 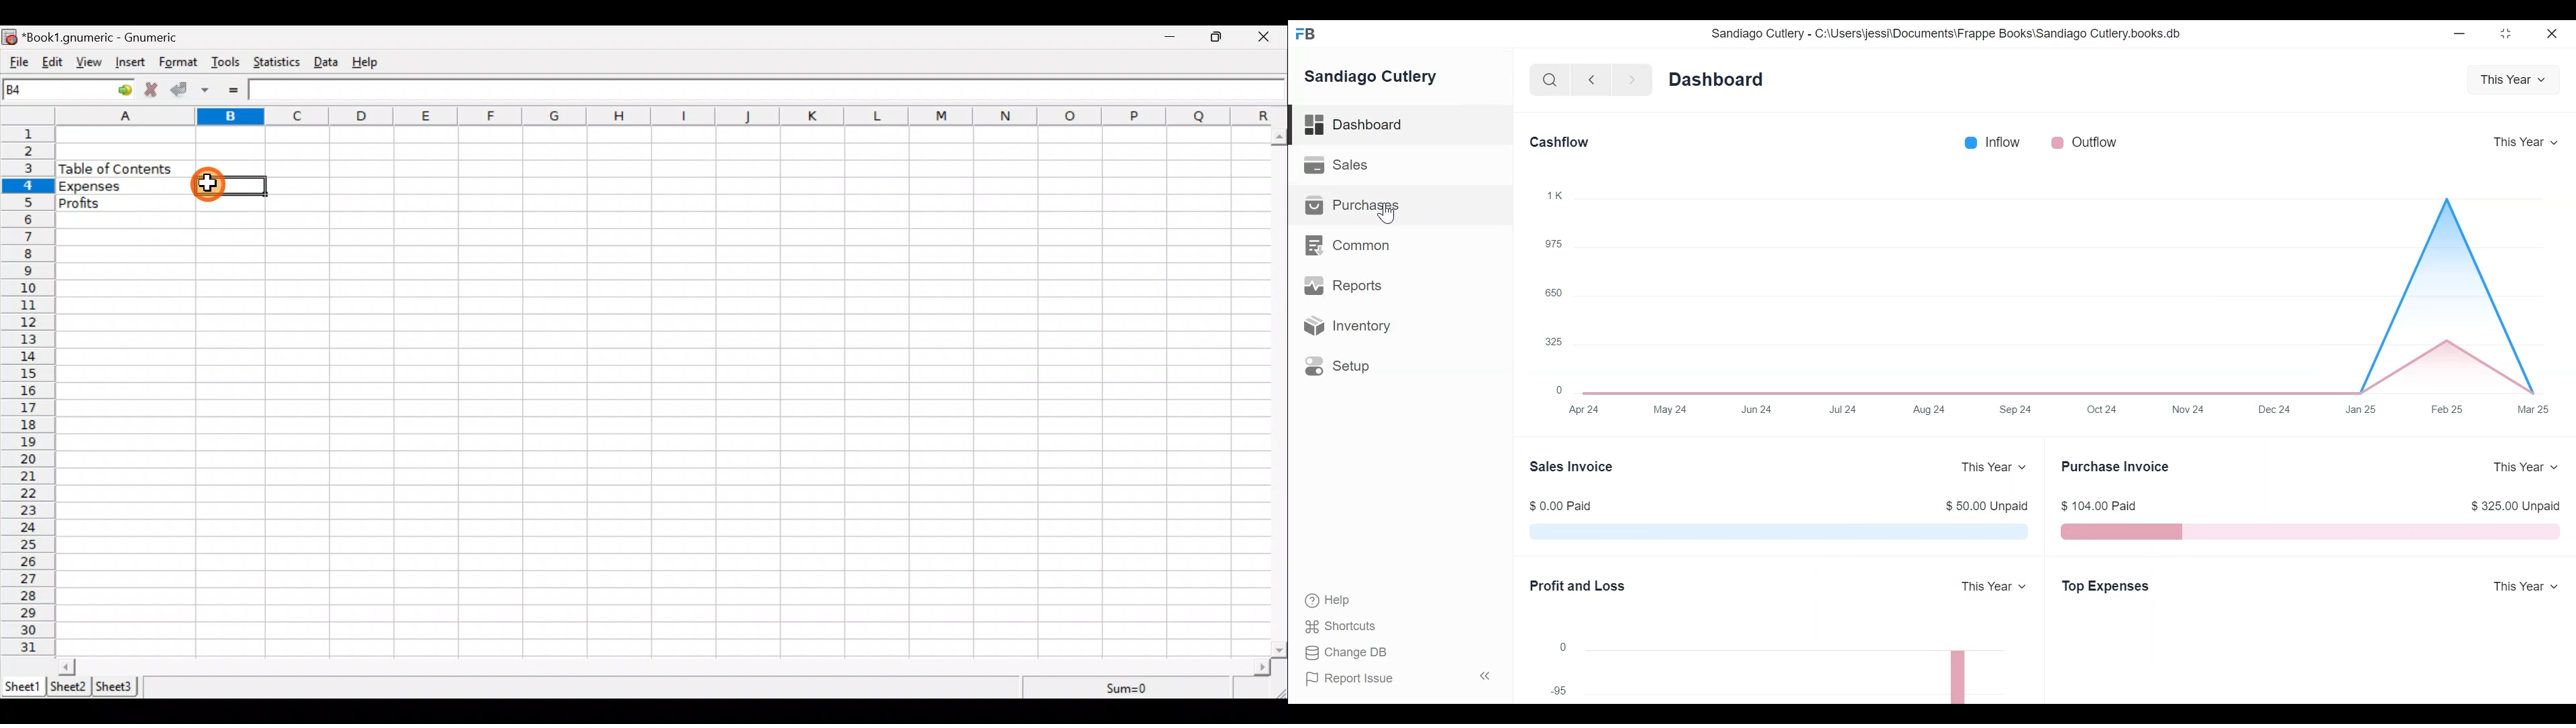 What do you see at coordinates (769, 388) in the screenshot?
I see `Cells` at bounding box center [769, 388].